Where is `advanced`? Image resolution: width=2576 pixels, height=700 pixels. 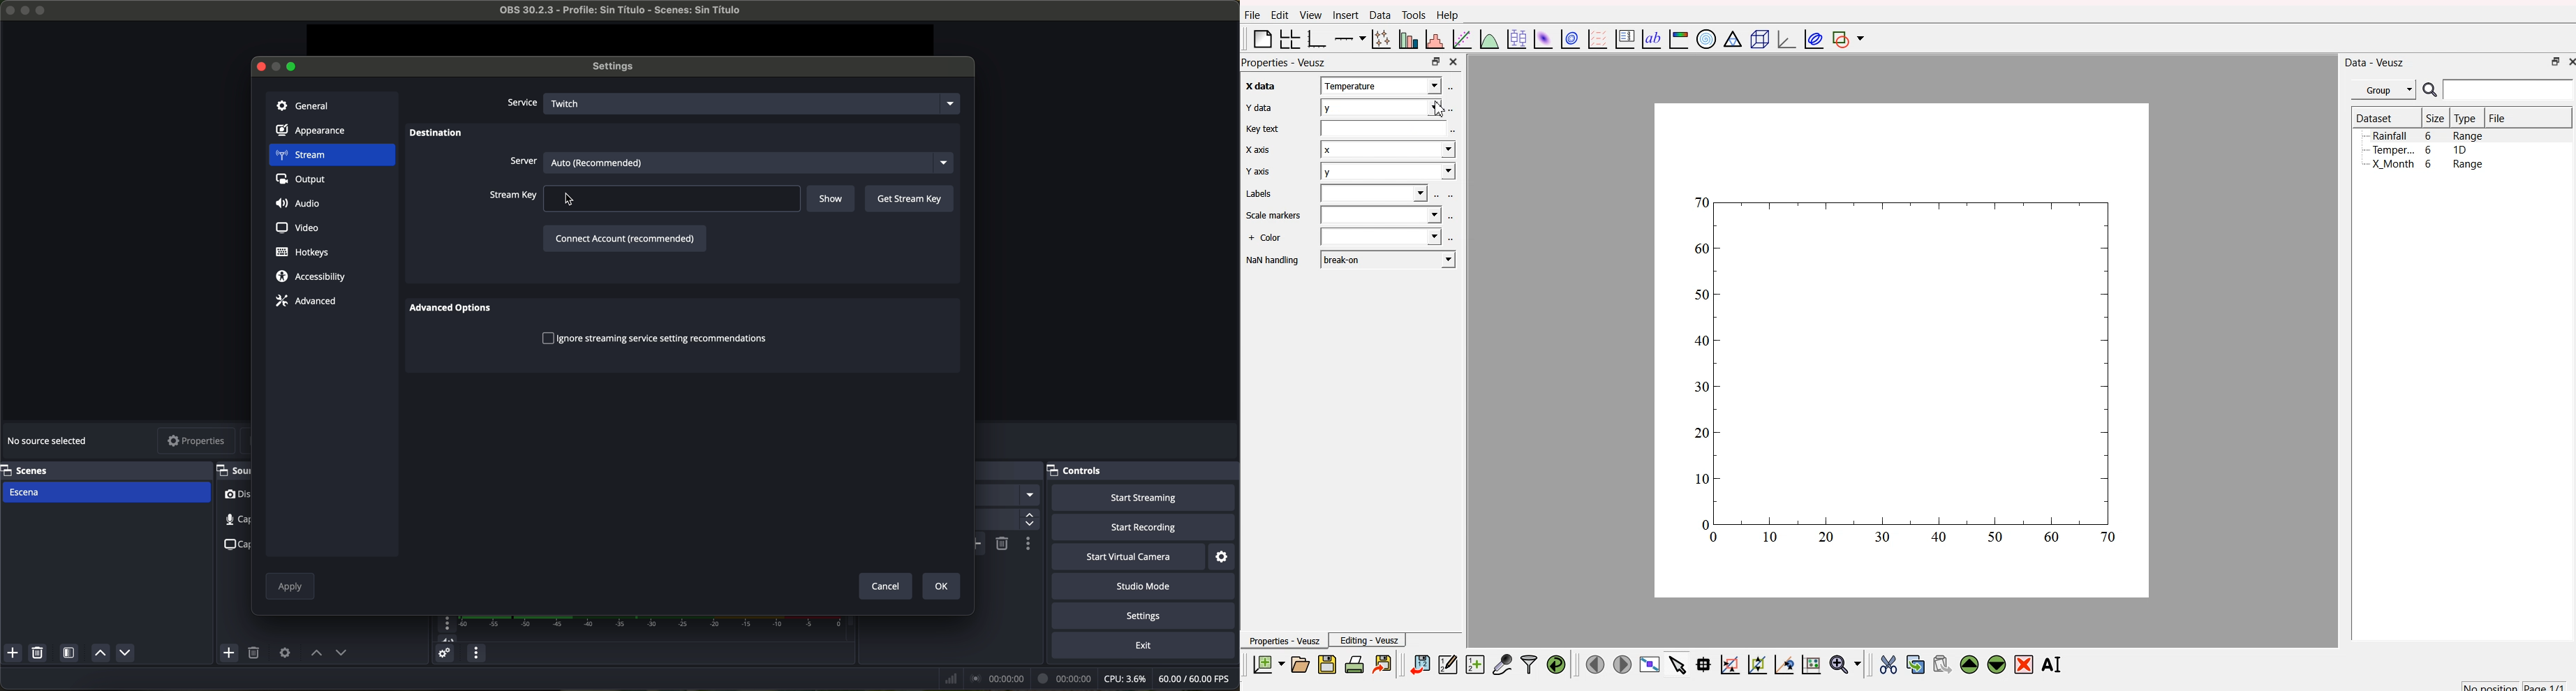
advanced is located at coordinates (306, 300).